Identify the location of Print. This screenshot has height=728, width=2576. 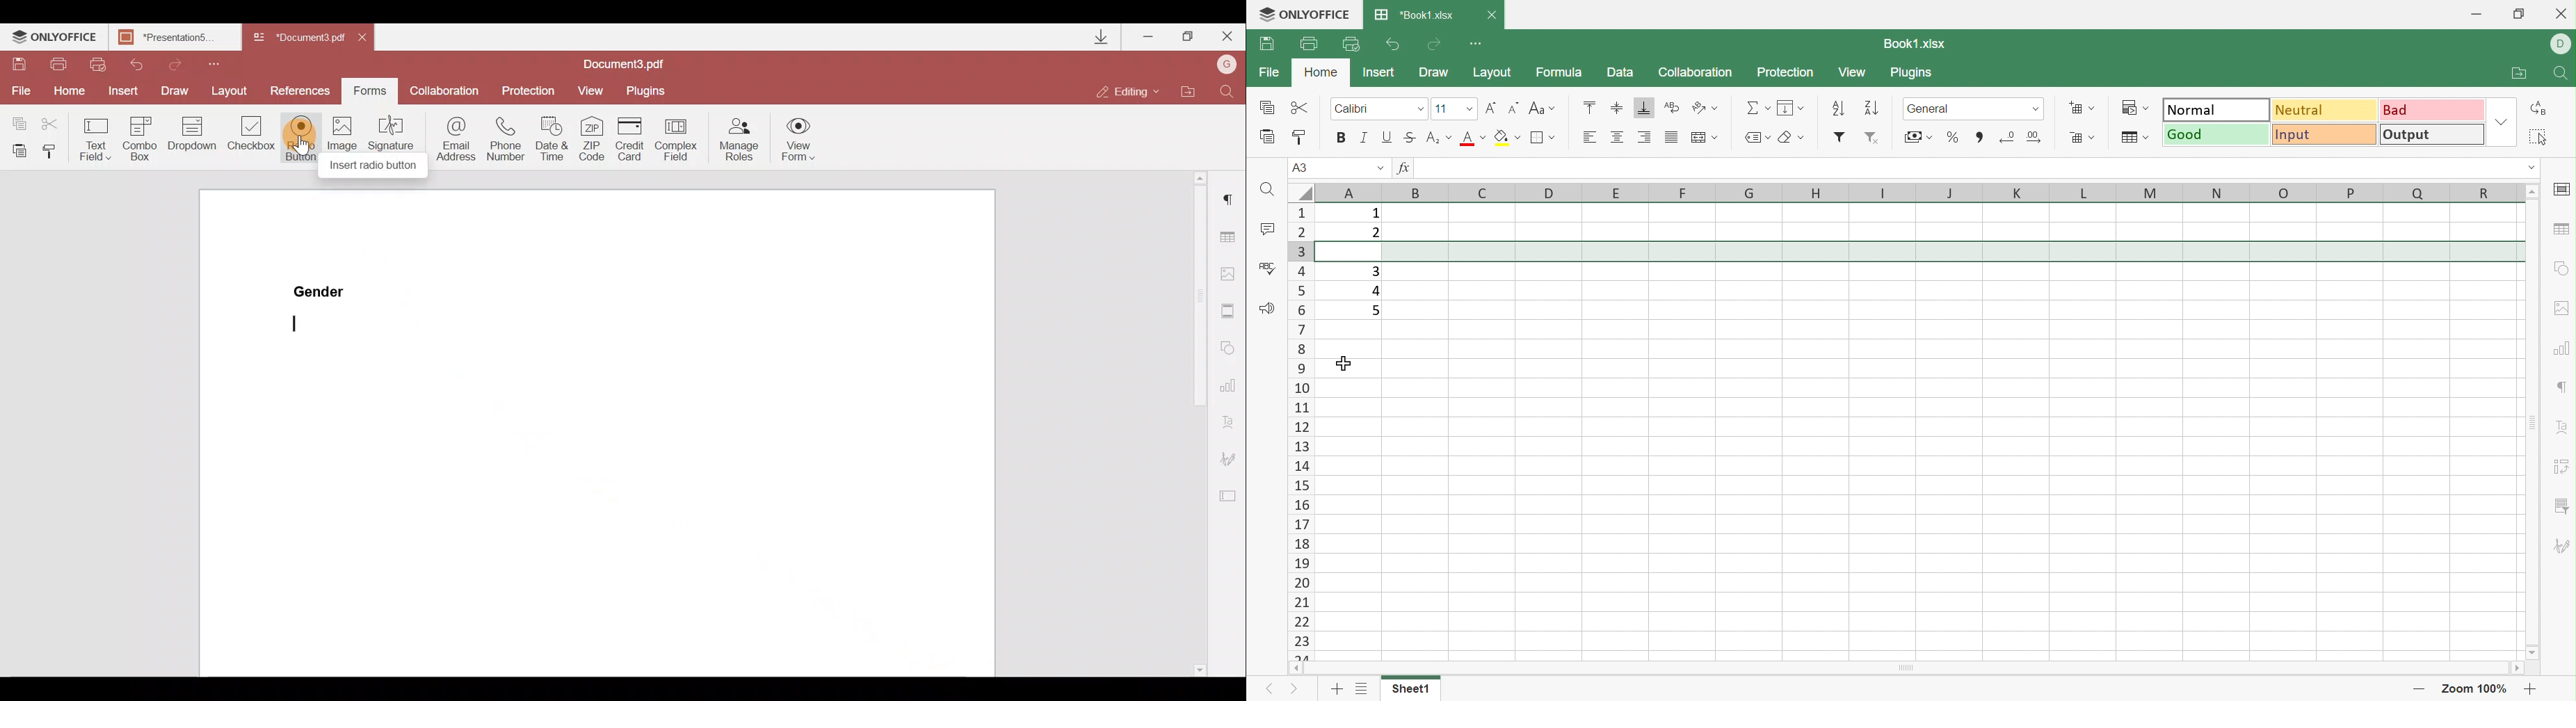
(1309, 44).